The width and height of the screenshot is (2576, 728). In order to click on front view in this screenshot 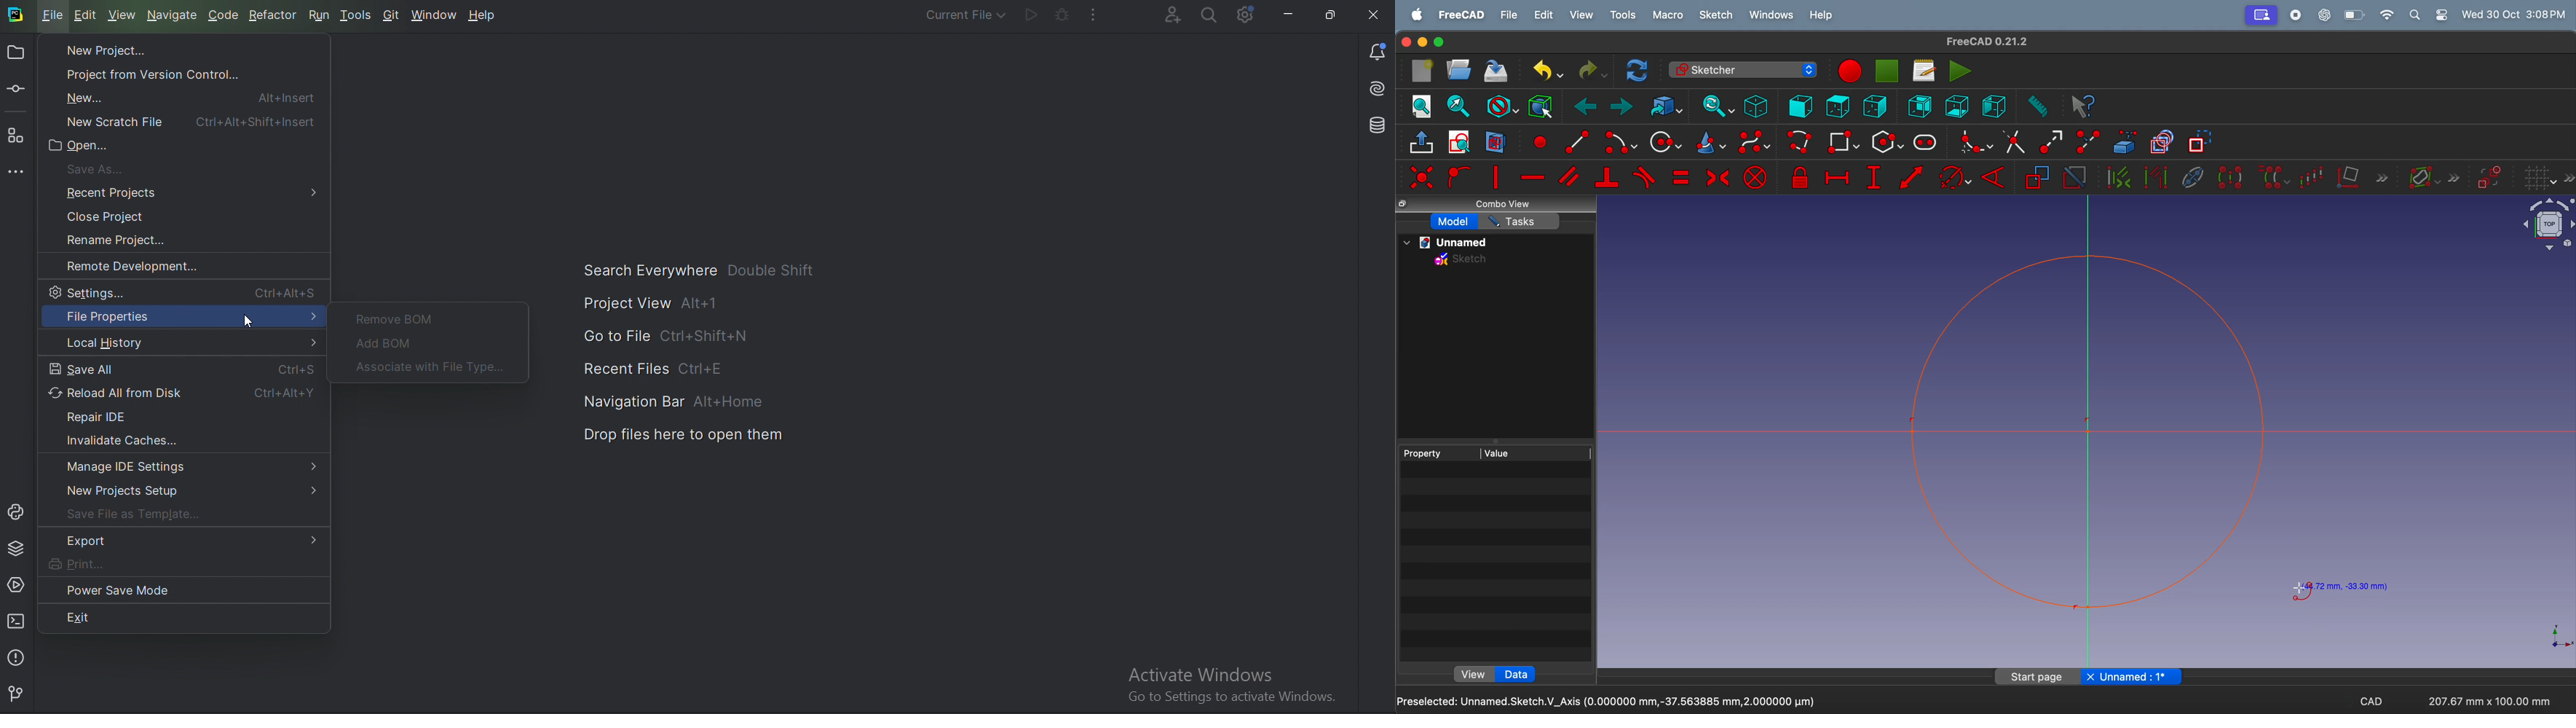, I will do `click(1802, 106)`.